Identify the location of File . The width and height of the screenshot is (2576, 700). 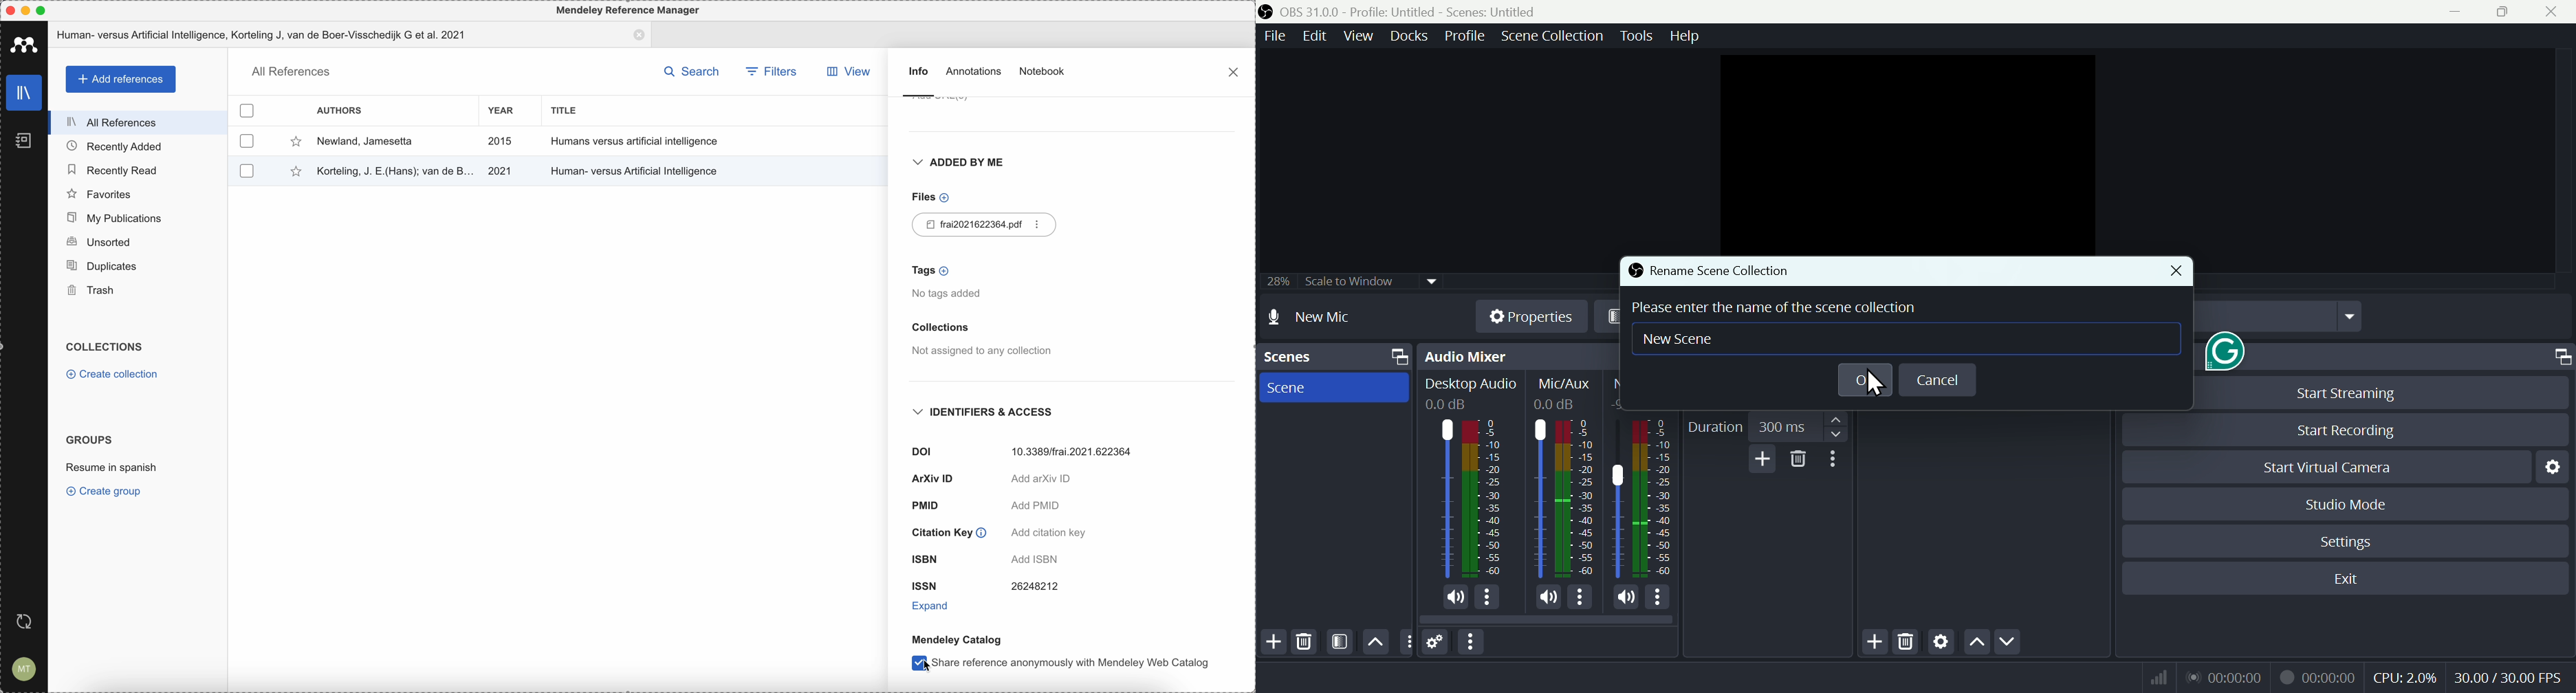
(1271, 37).